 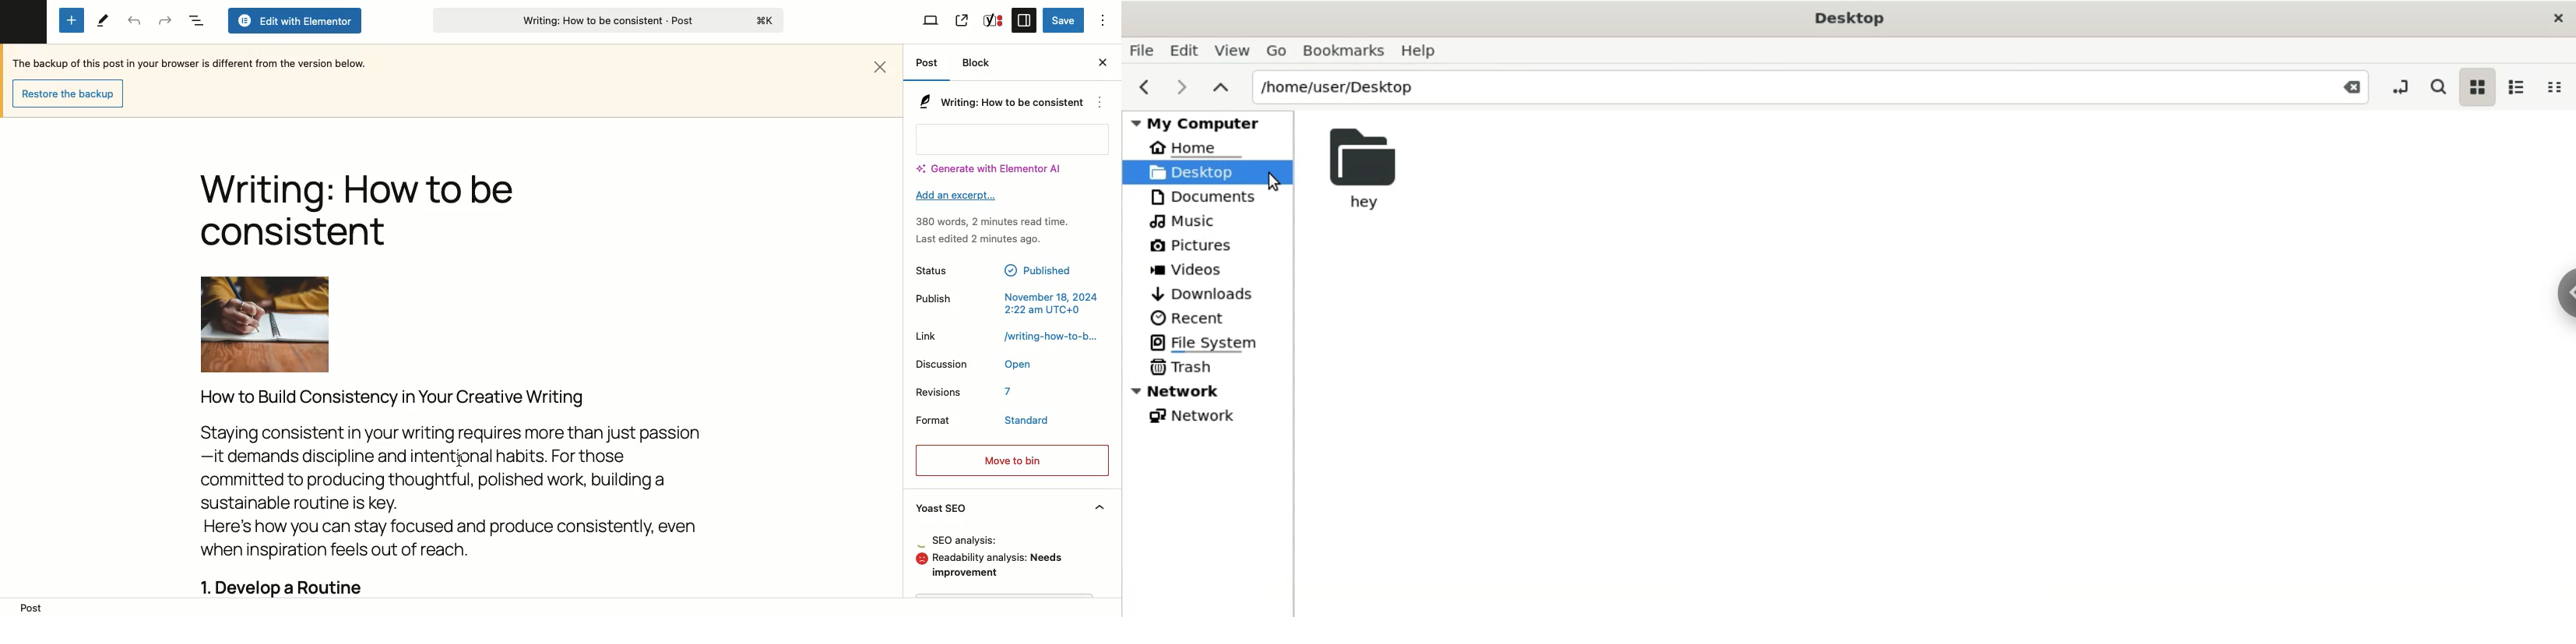 What do you see at coordinates (991, 556) in the screenshot?
I see `Analysis` at bounding box center [991, 556].